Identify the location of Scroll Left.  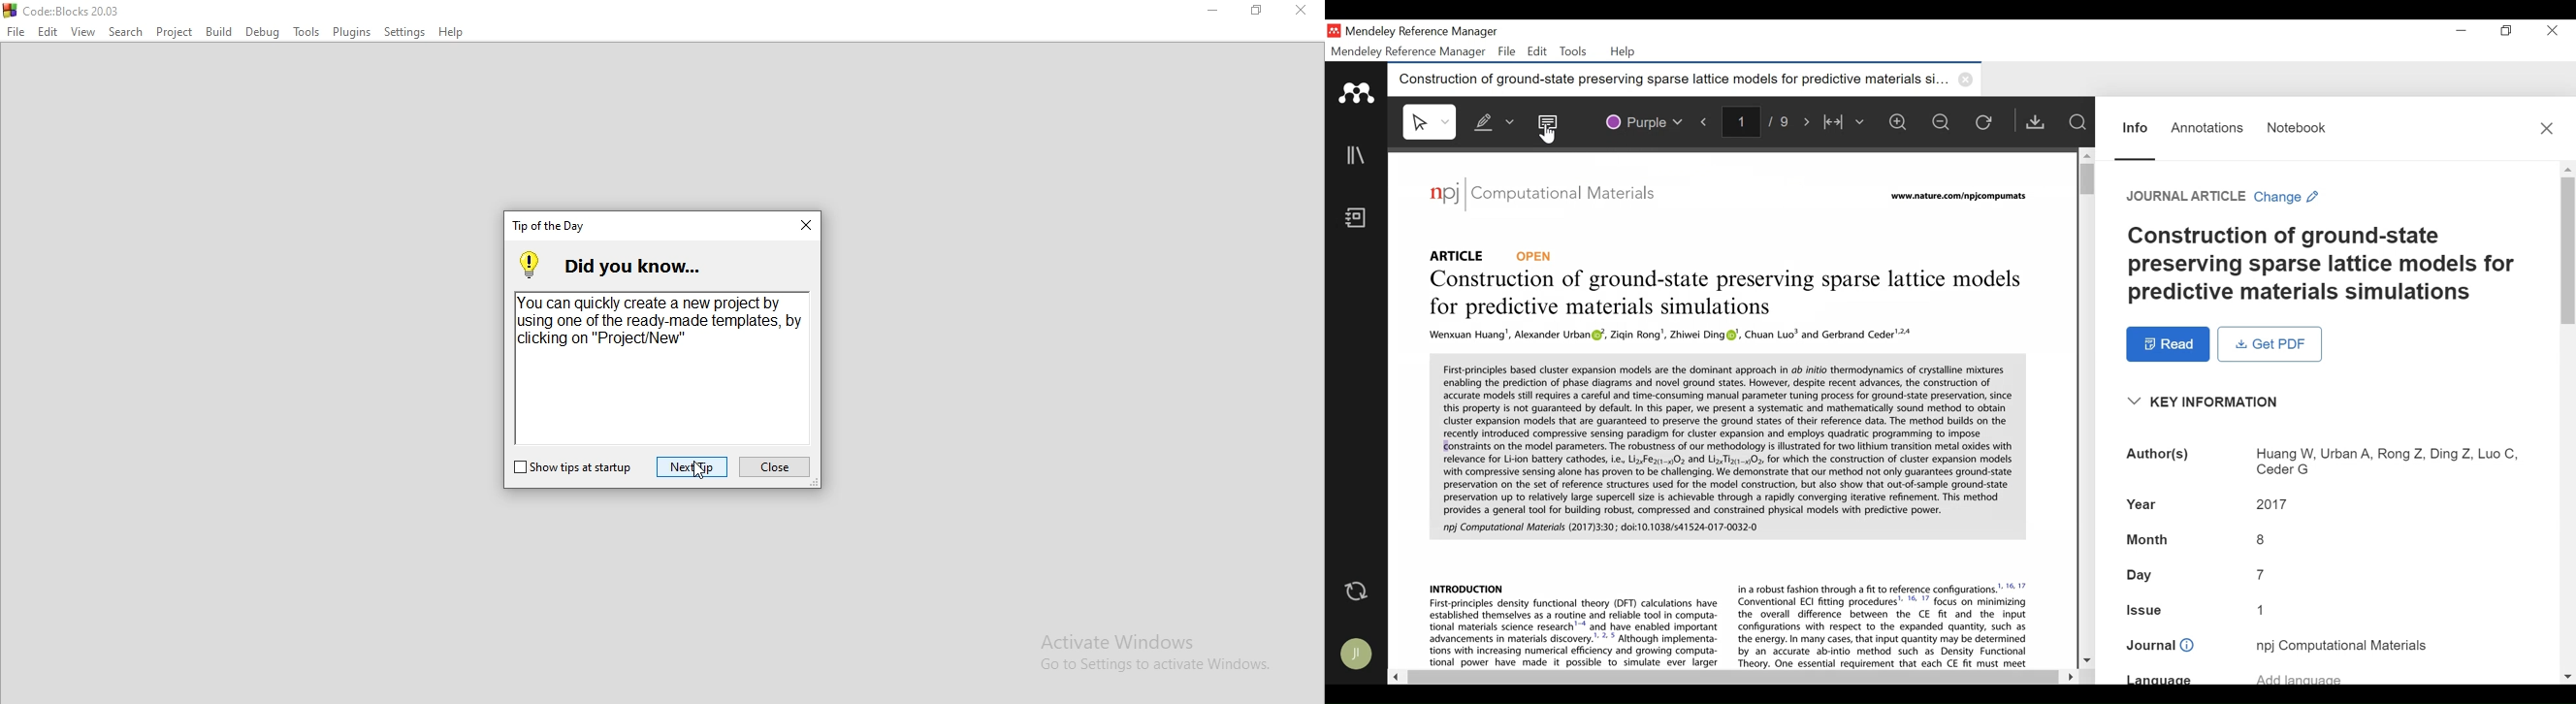
(1397, 678).